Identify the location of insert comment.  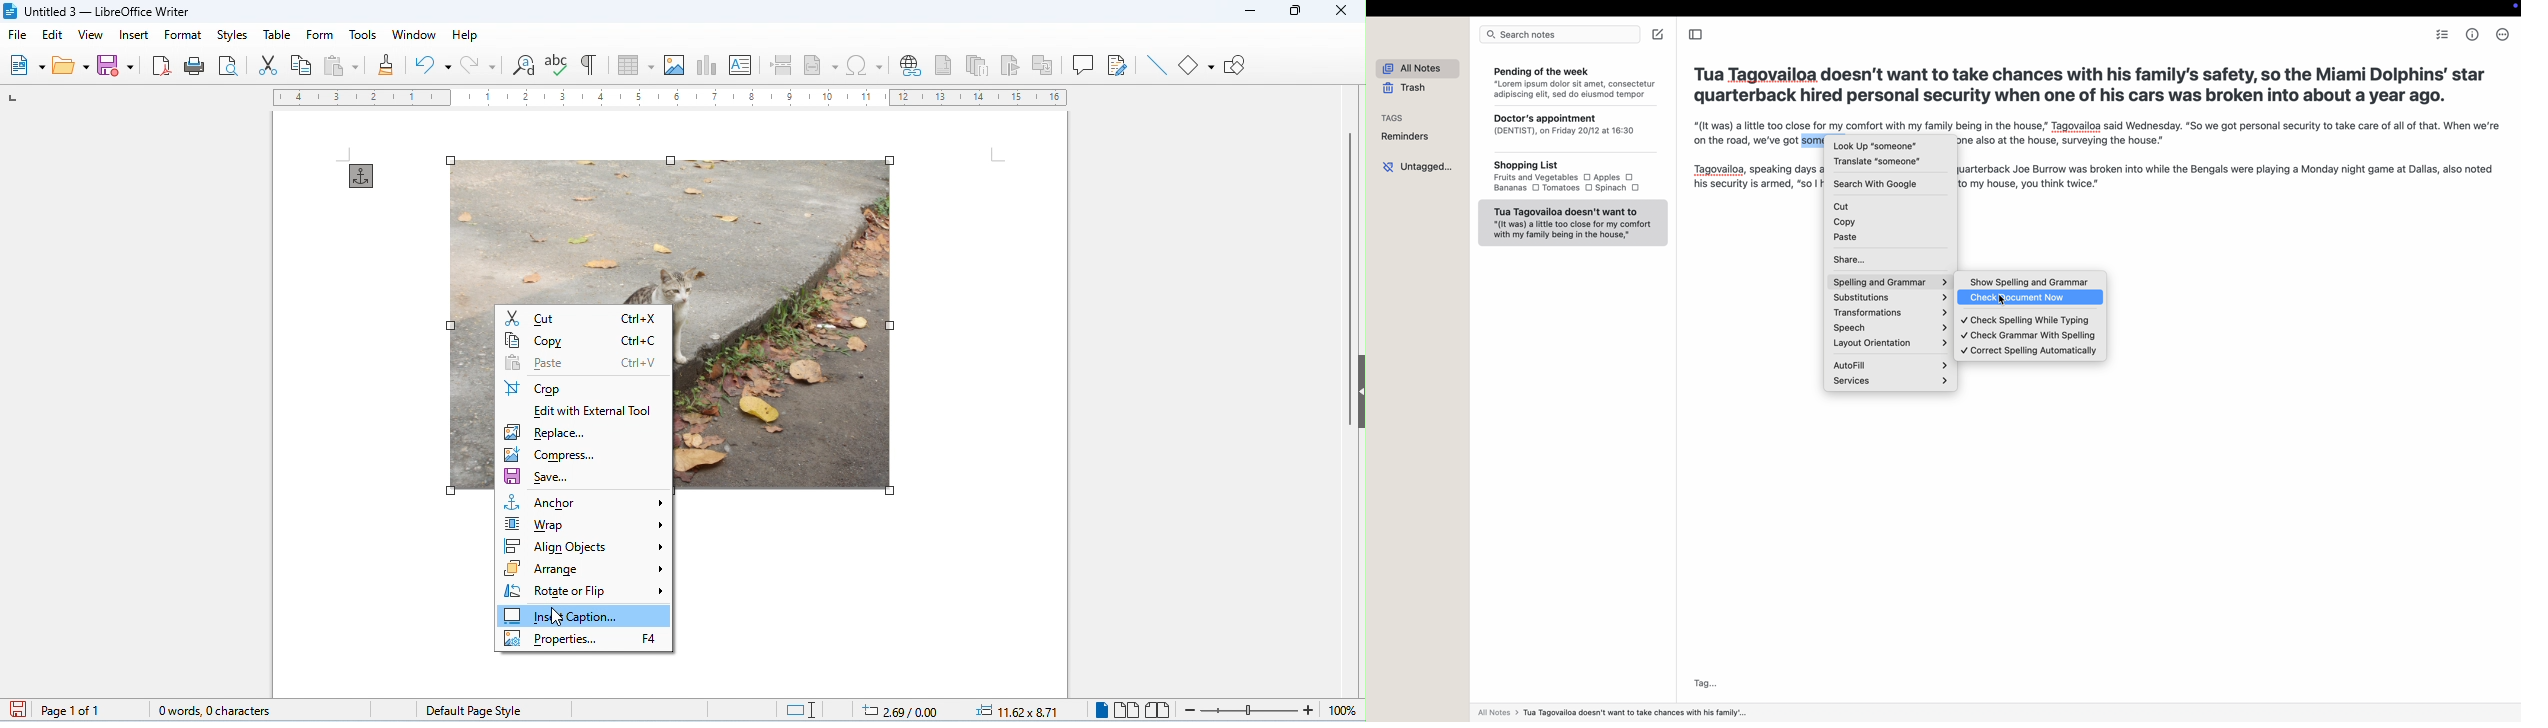
(1084, 64).